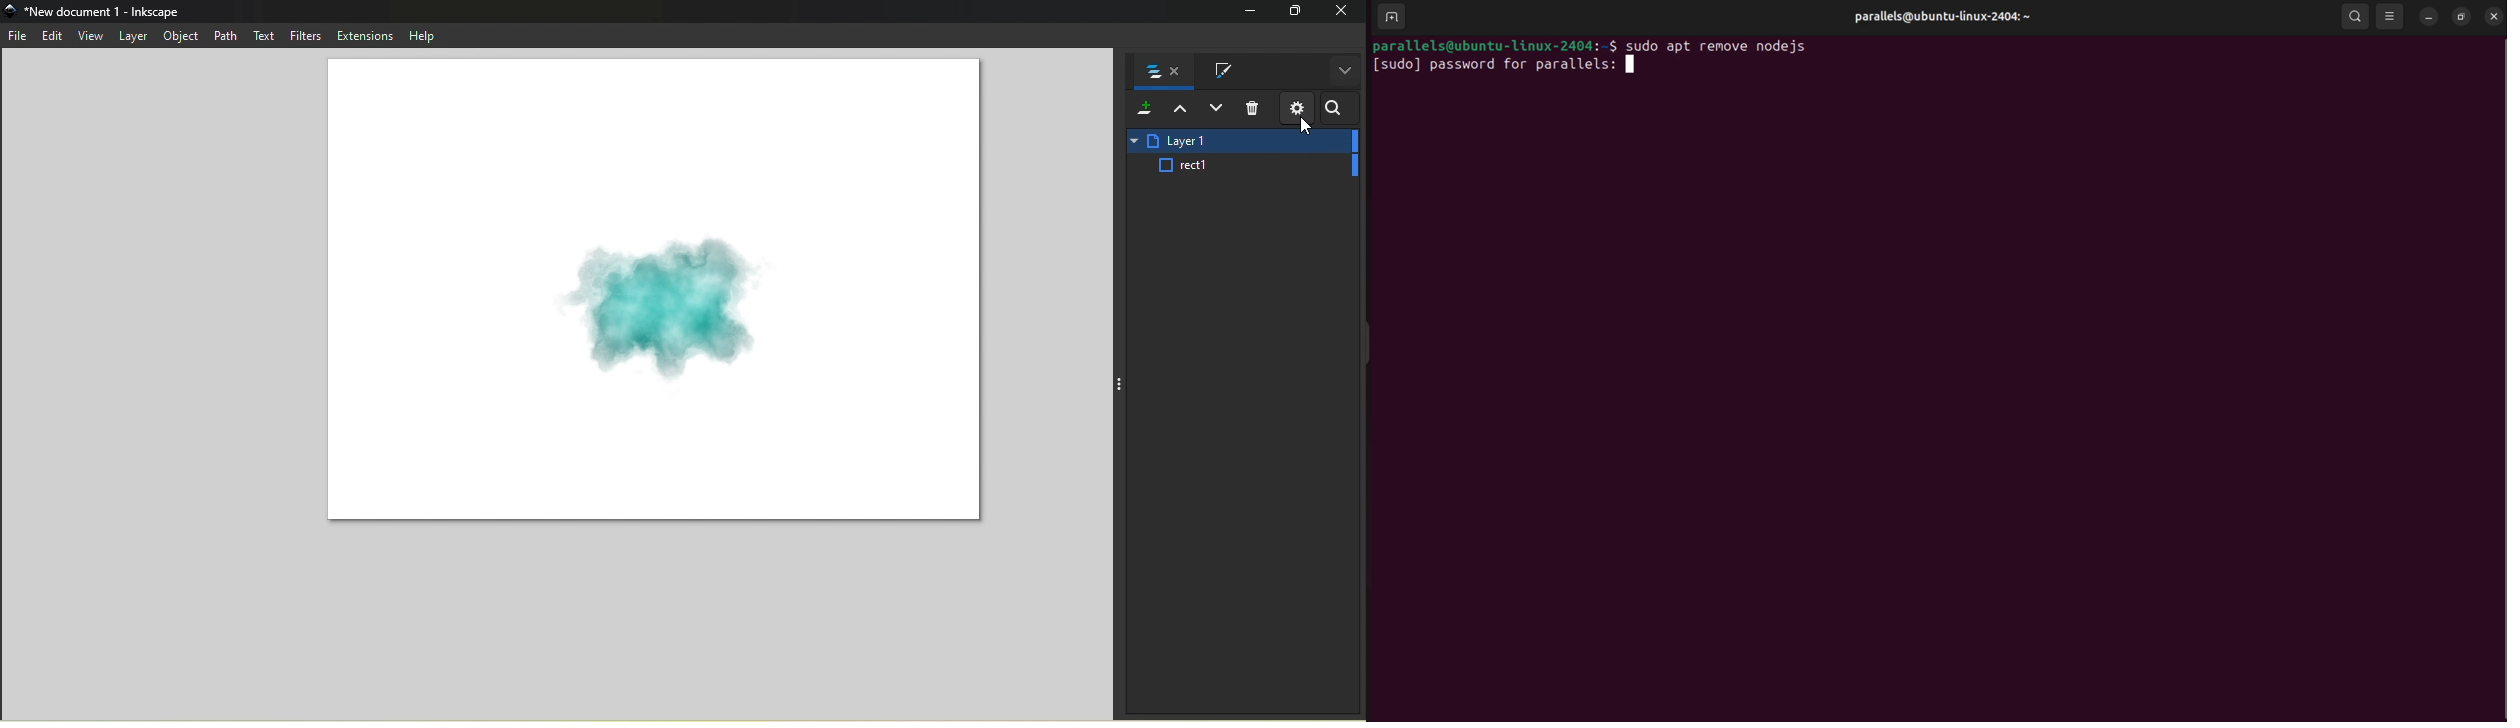  I want to click on Edit, so click(52, 36).